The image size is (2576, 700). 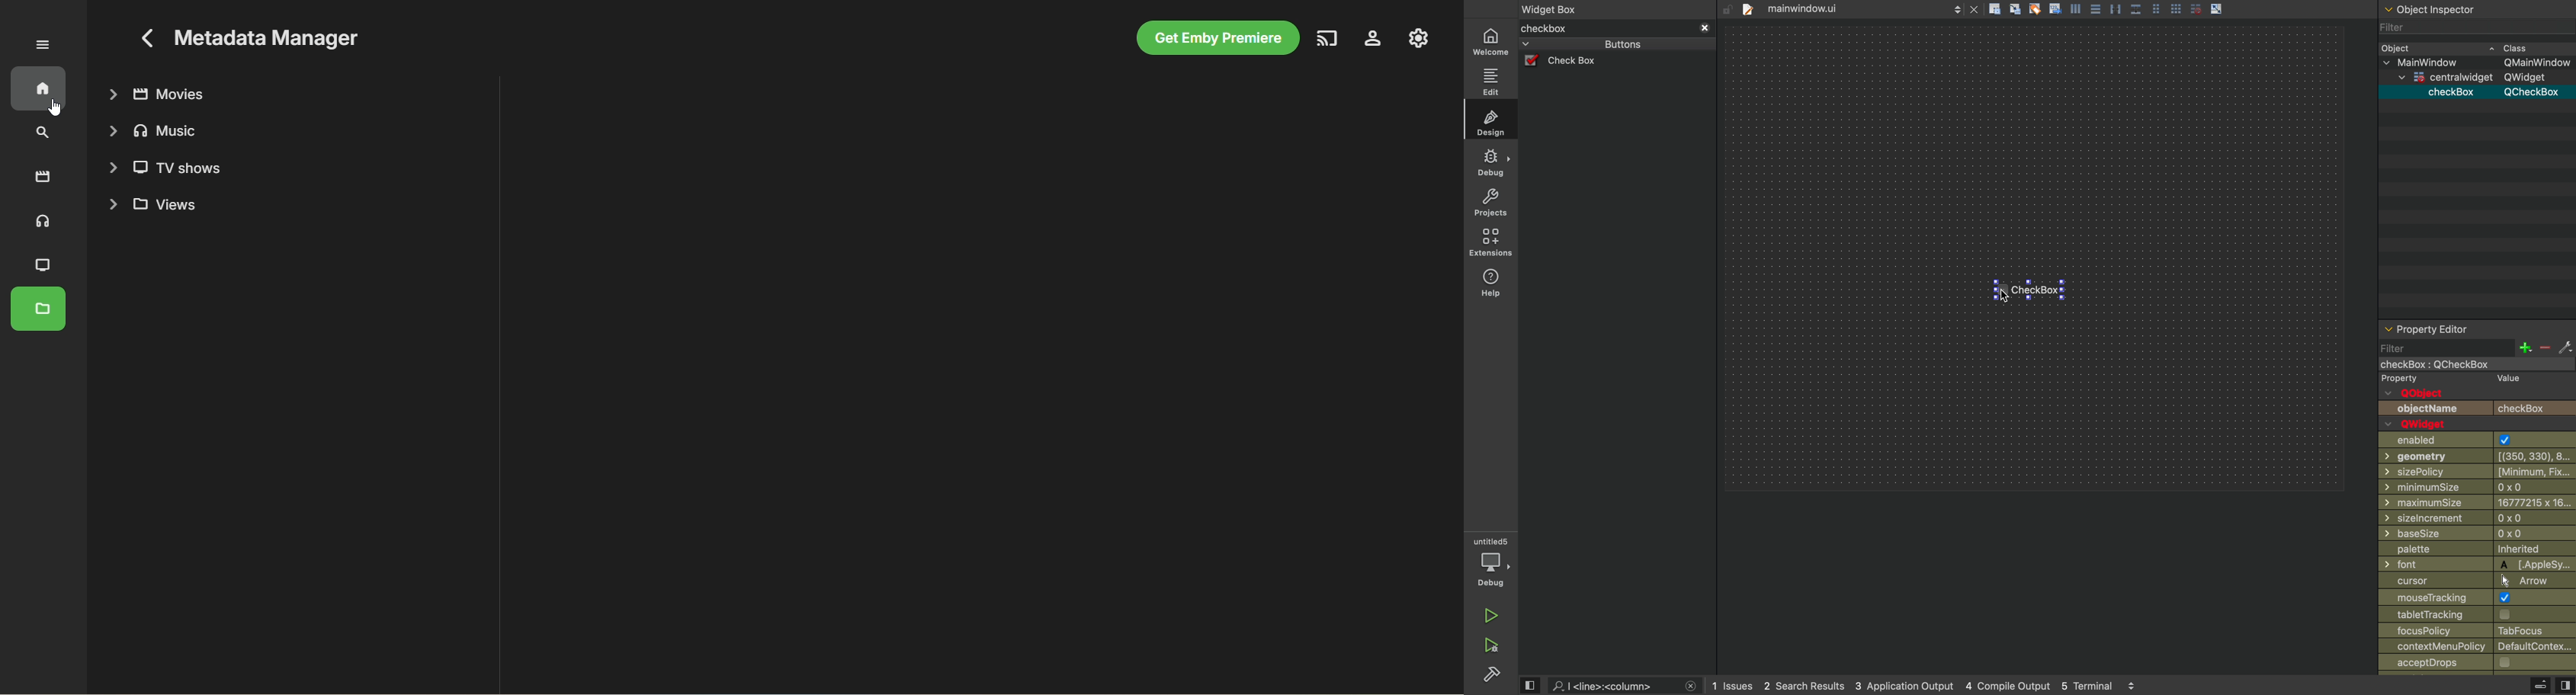 What do you see at coordinates (2400, 380) in the screenshot?
I see `property` at bounding box center [2400, 380].